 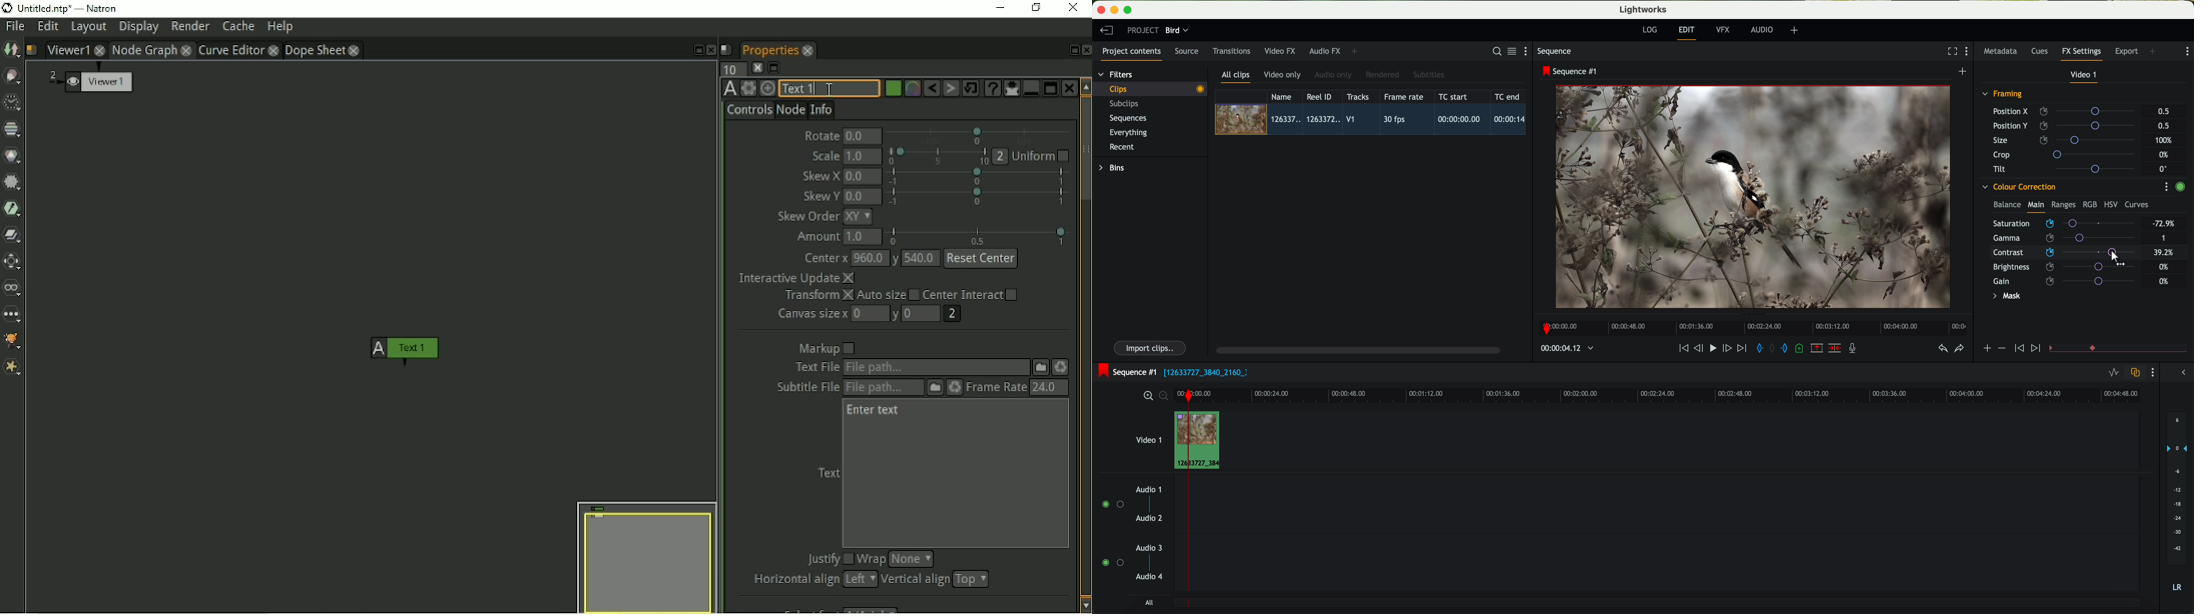 I want to click on brightness, so click(x=2069, y=267).